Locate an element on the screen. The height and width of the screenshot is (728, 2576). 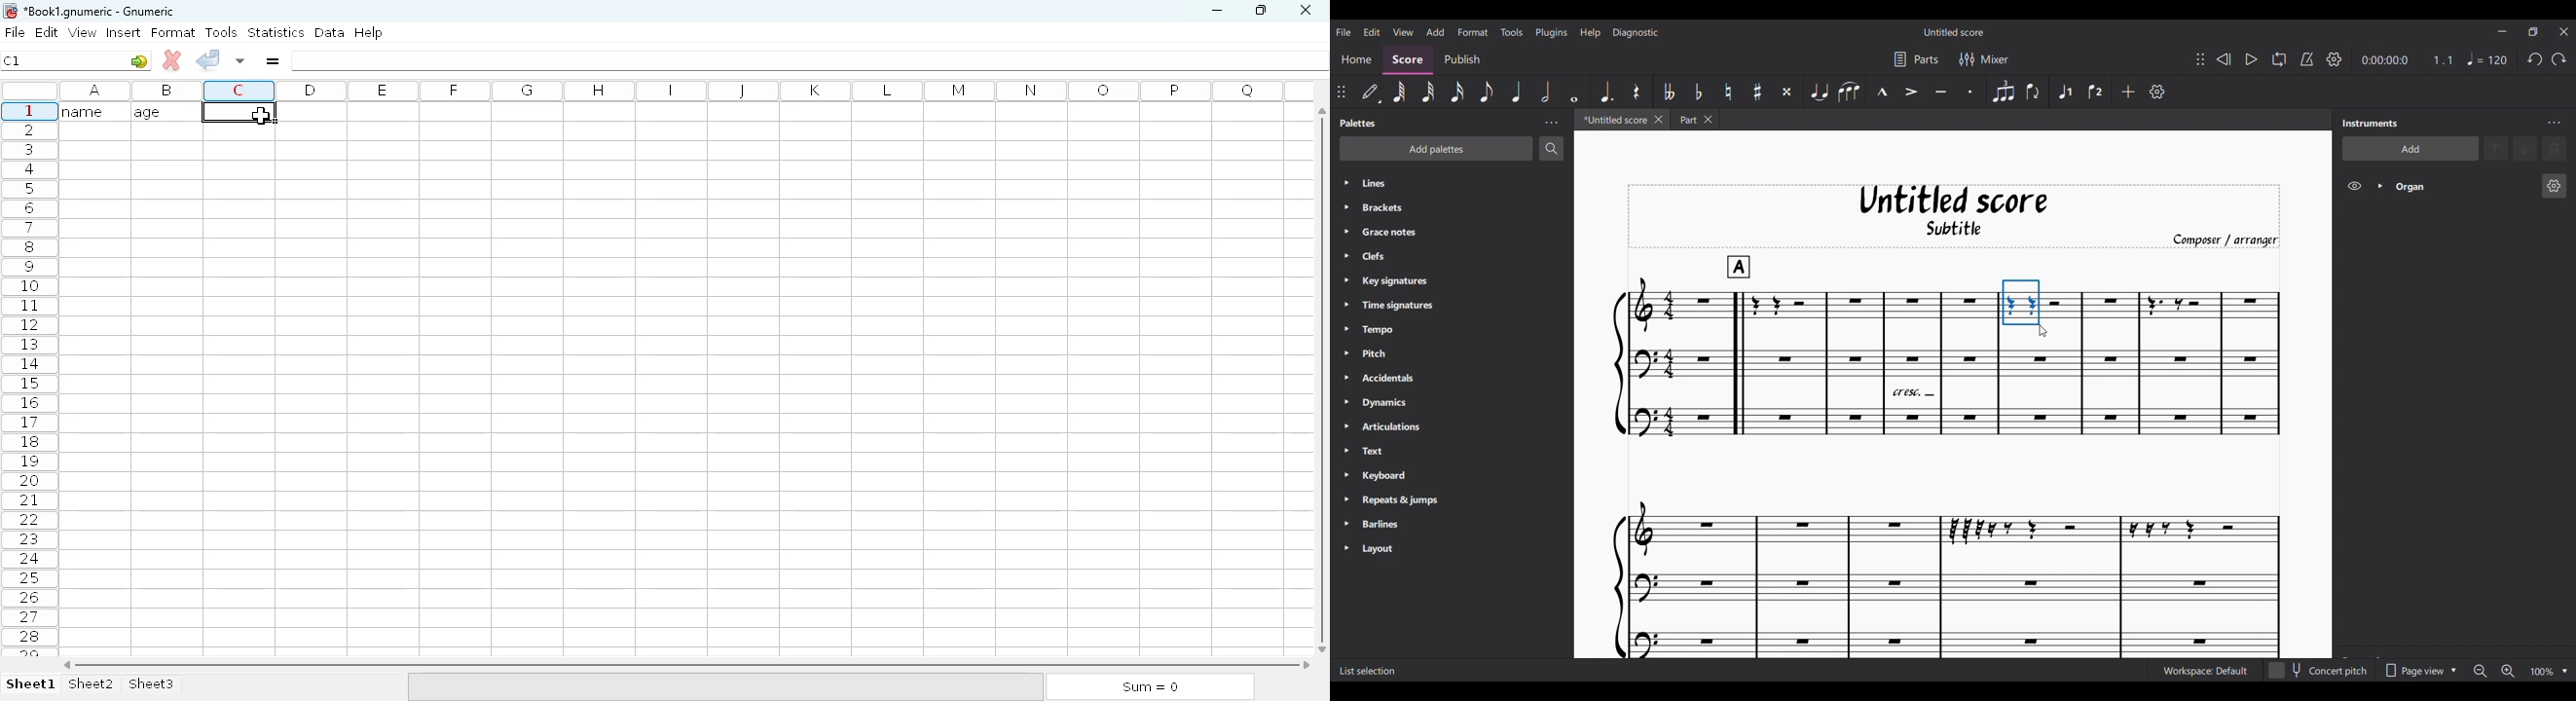
32nd note is located at coordinates (1429, 93).